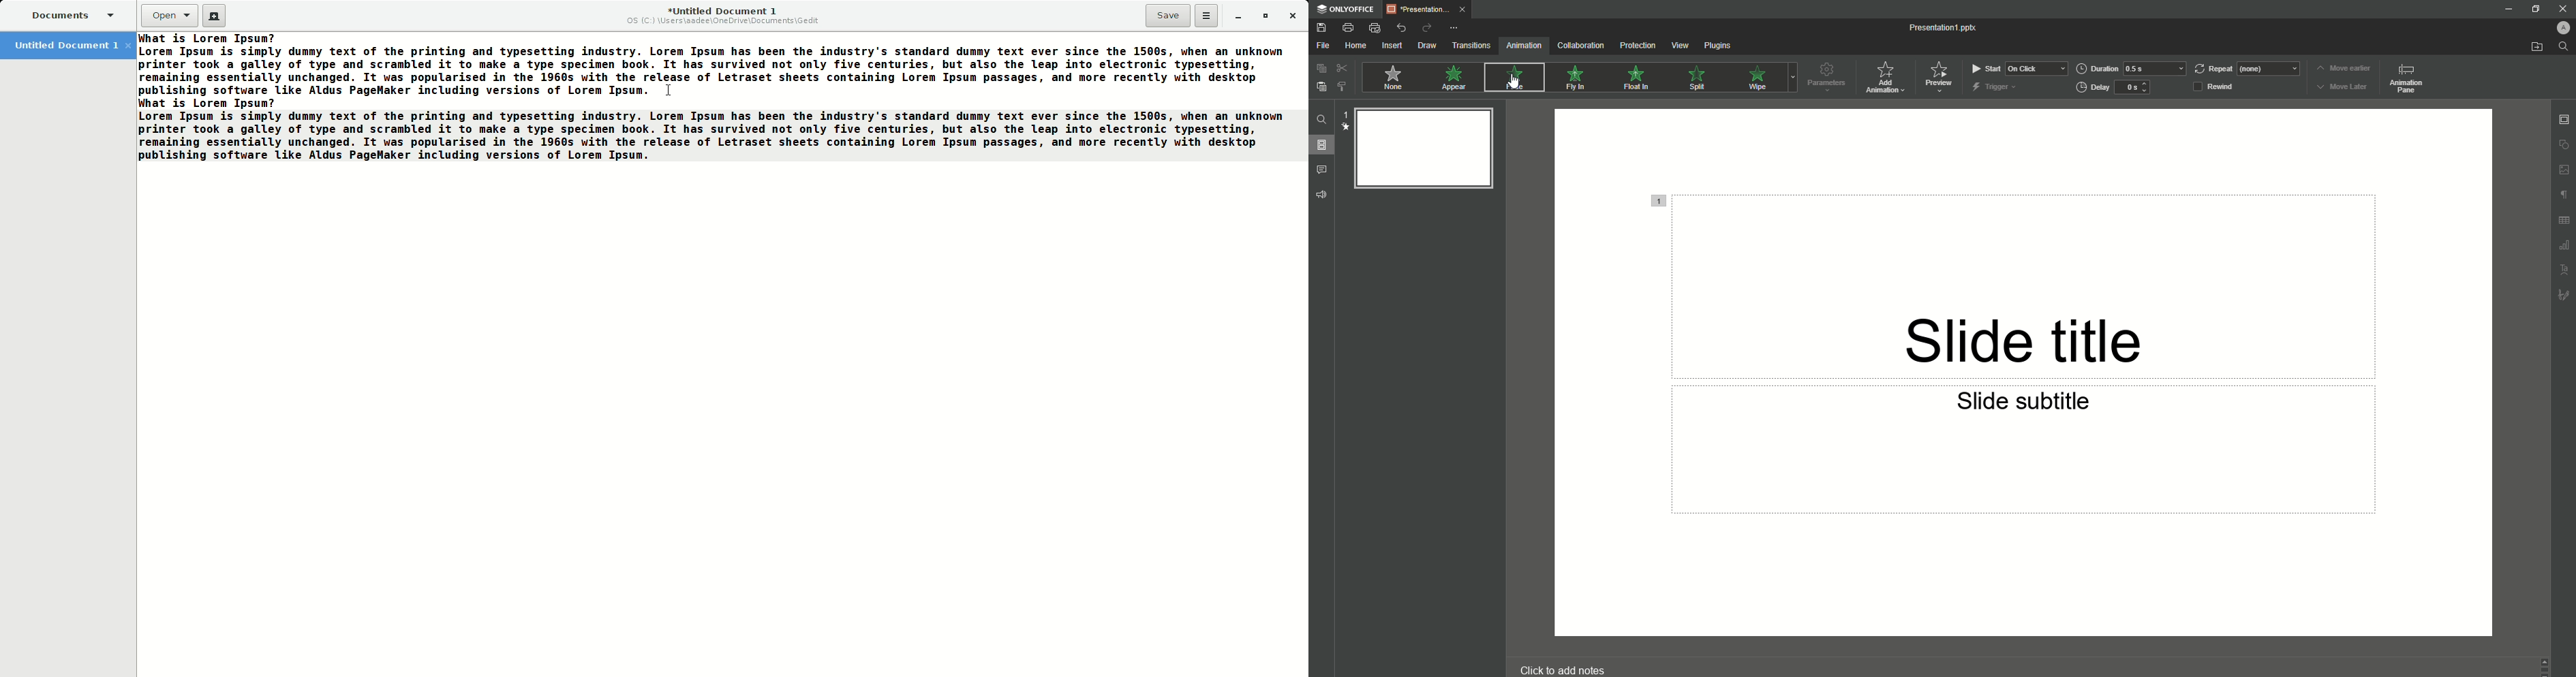 This screenshot has width=2576, height=700. I want to click on Feedback, so click(1322, 195).